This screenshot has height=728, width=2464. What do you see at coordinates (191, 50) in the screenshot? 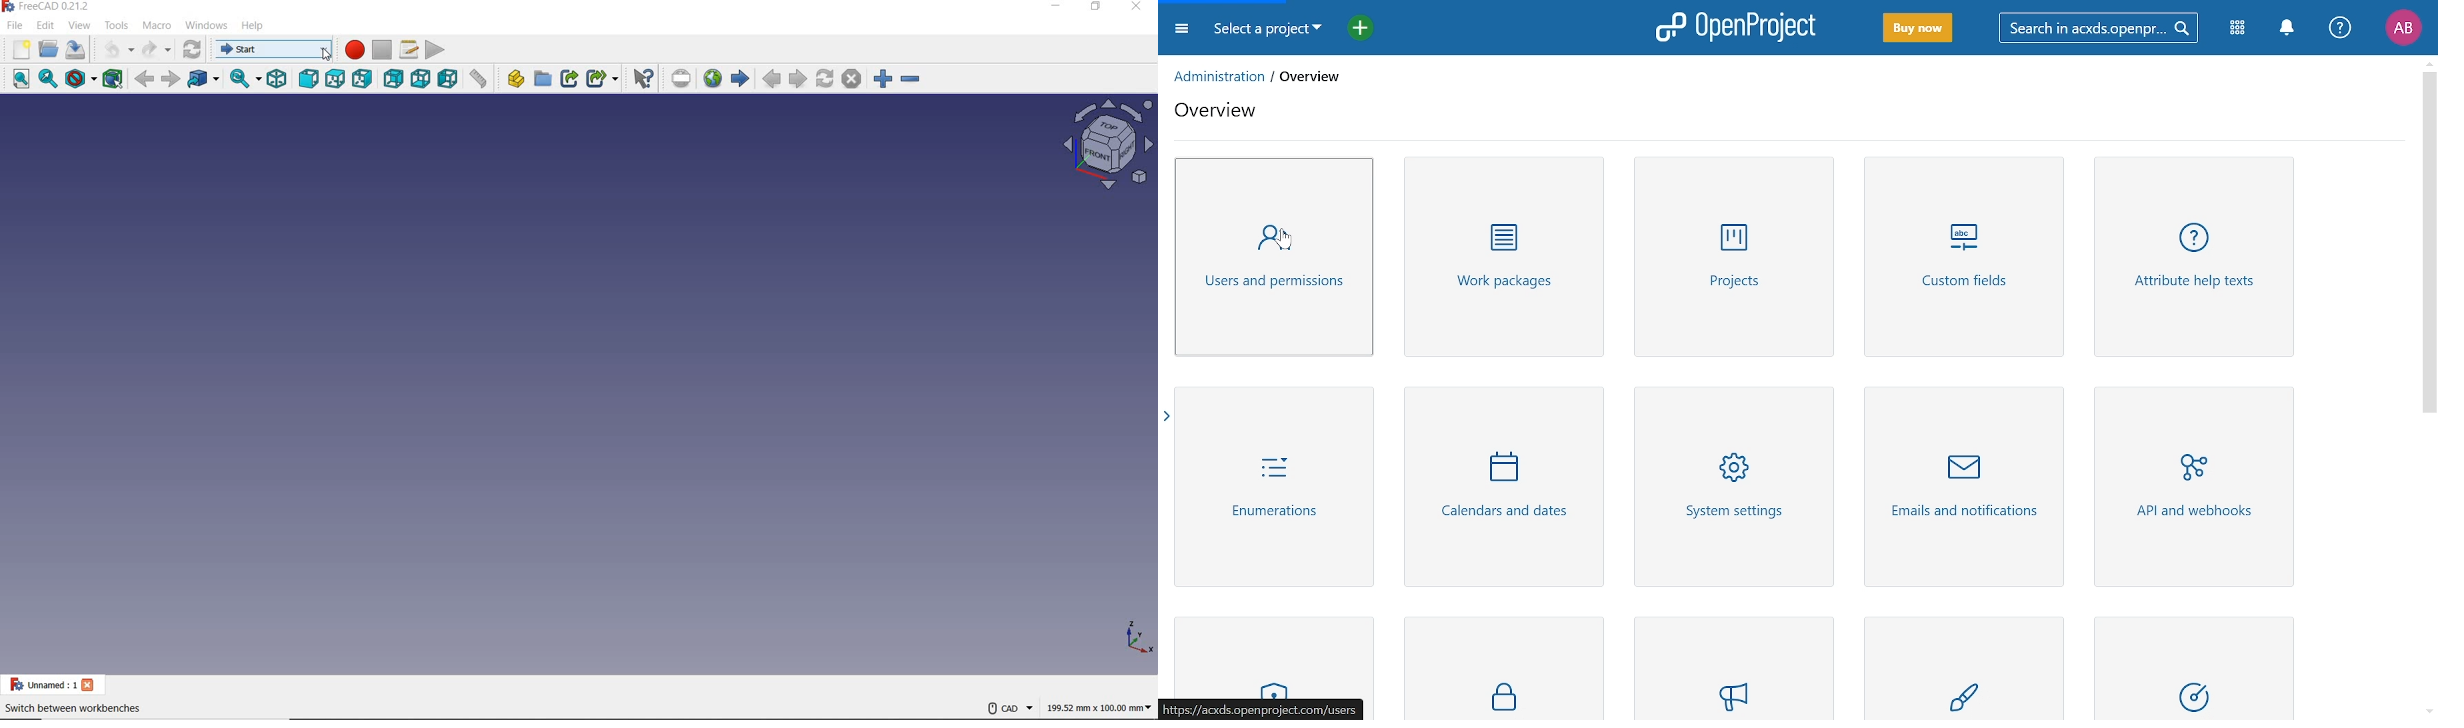
I see `REFRESH` at bounding box center [191, 50].